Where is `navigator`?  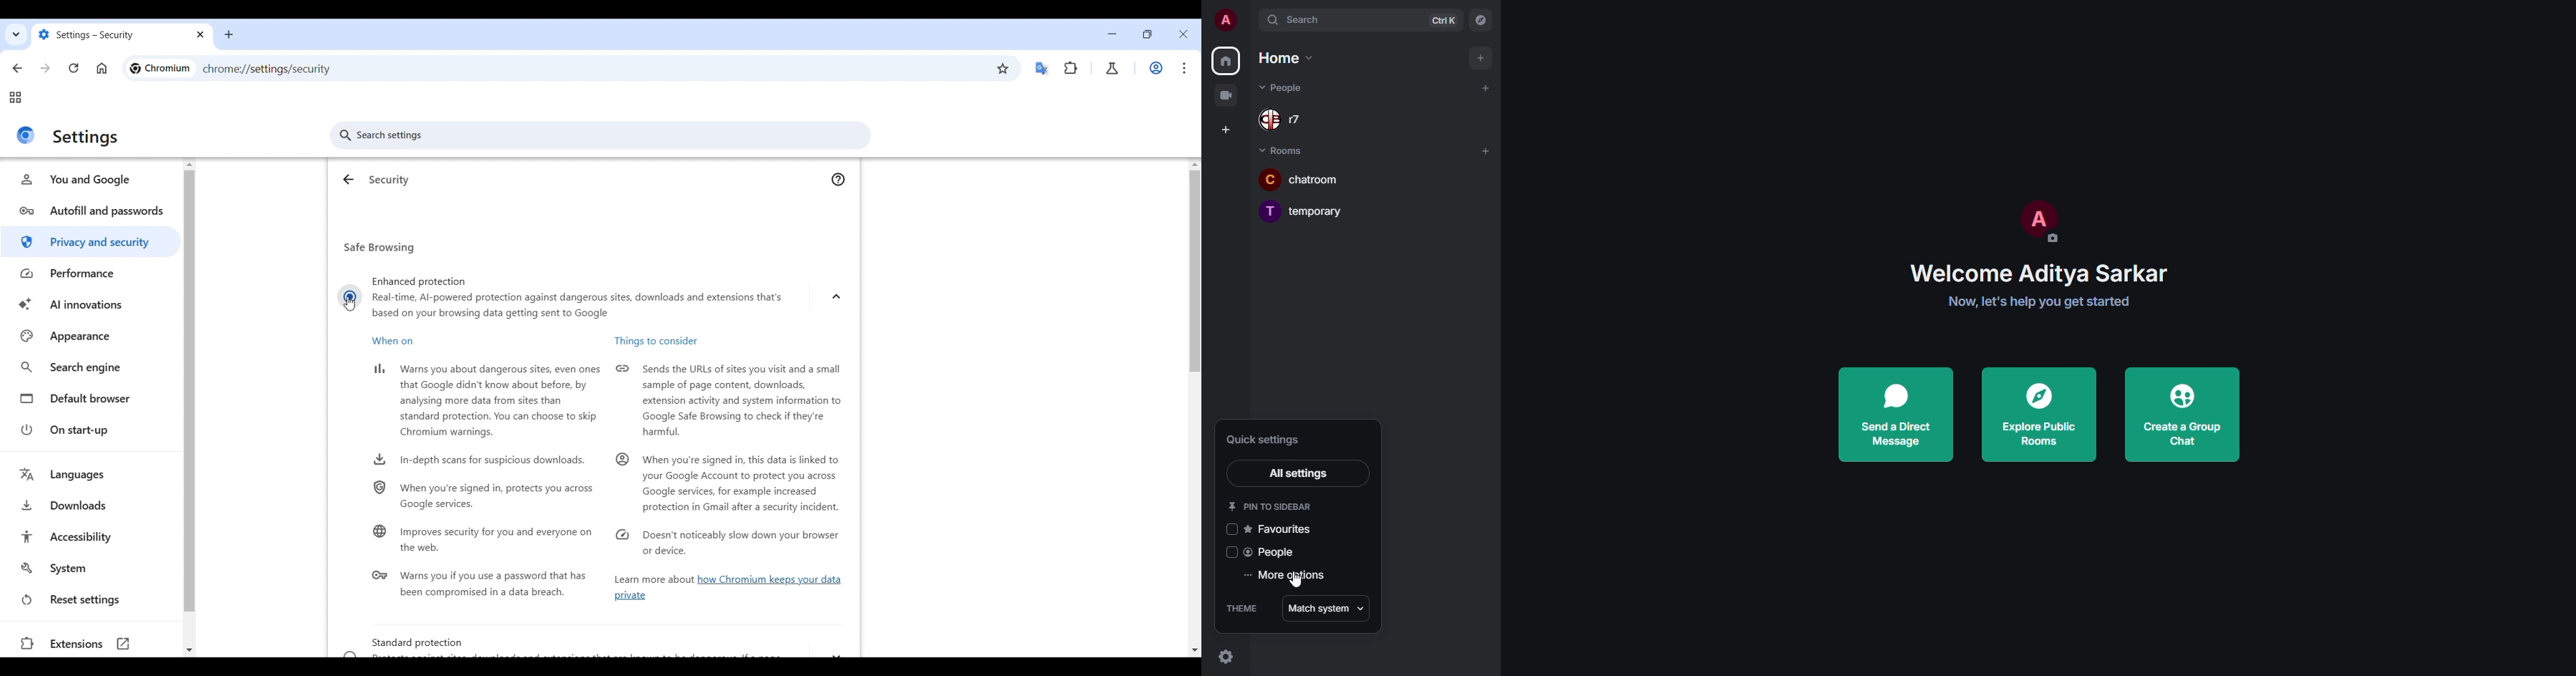 navigator is located at coordinates (1481, 21).